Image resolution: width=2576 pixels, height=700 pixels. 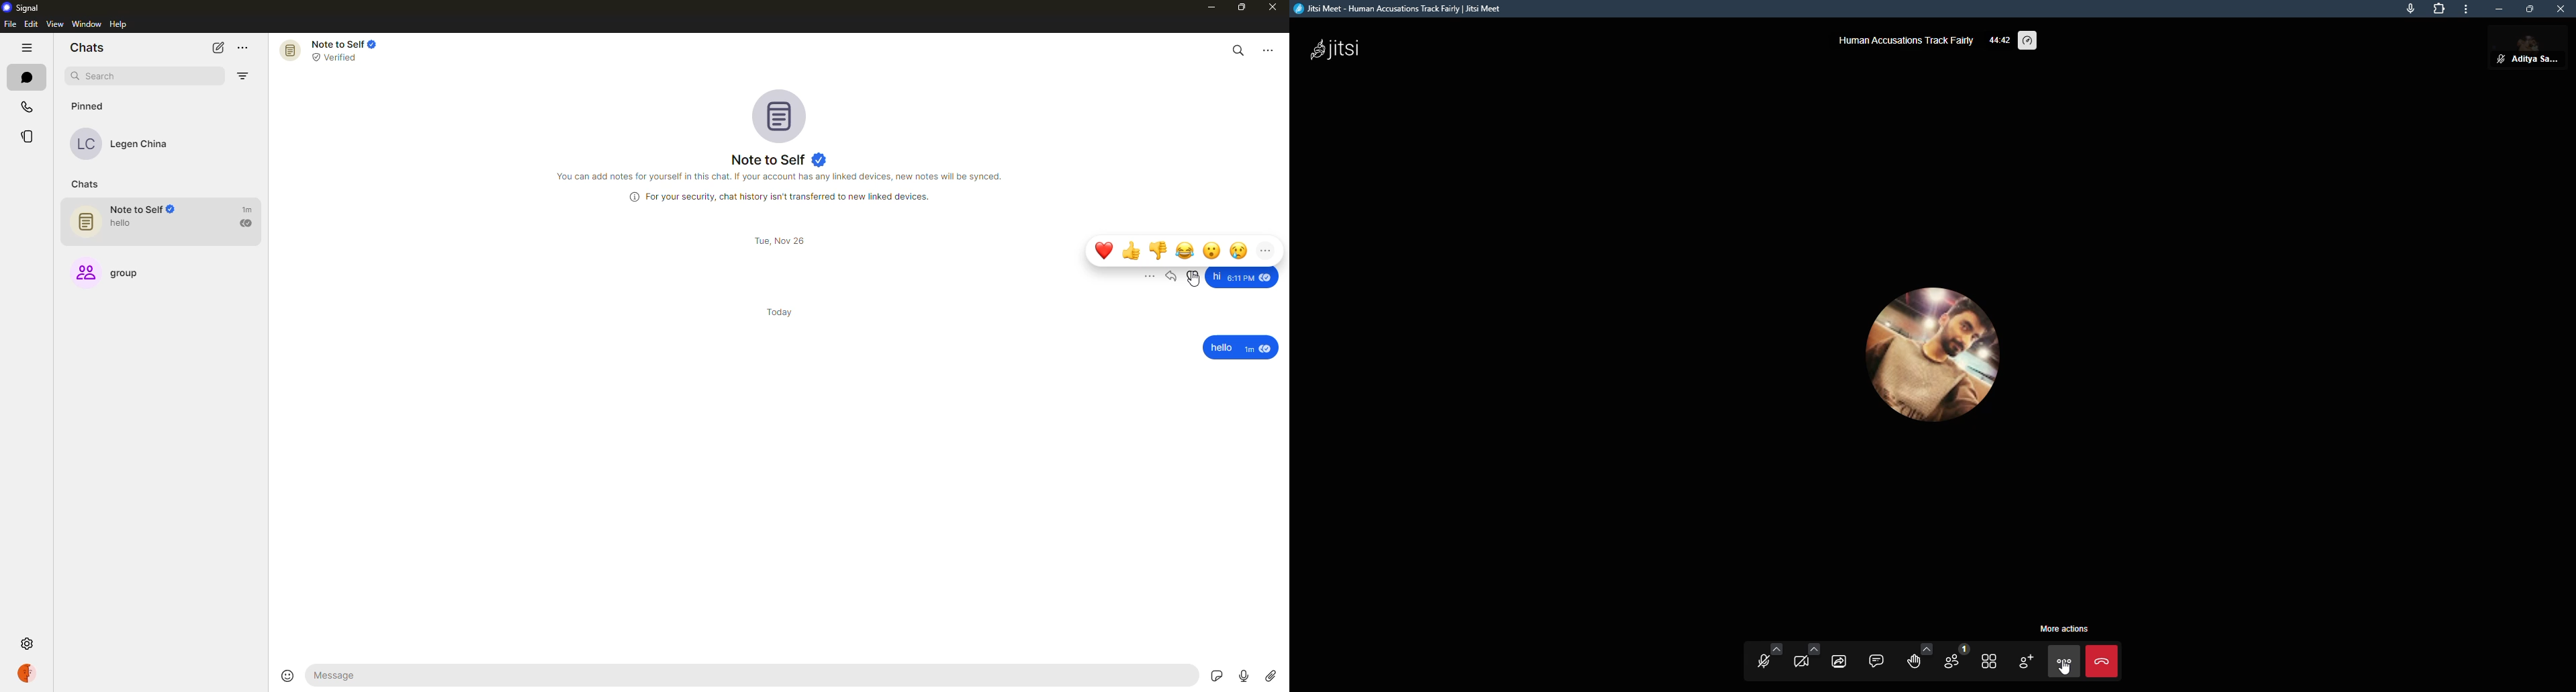 I want to click on pinned, so click(x=87, y=106).